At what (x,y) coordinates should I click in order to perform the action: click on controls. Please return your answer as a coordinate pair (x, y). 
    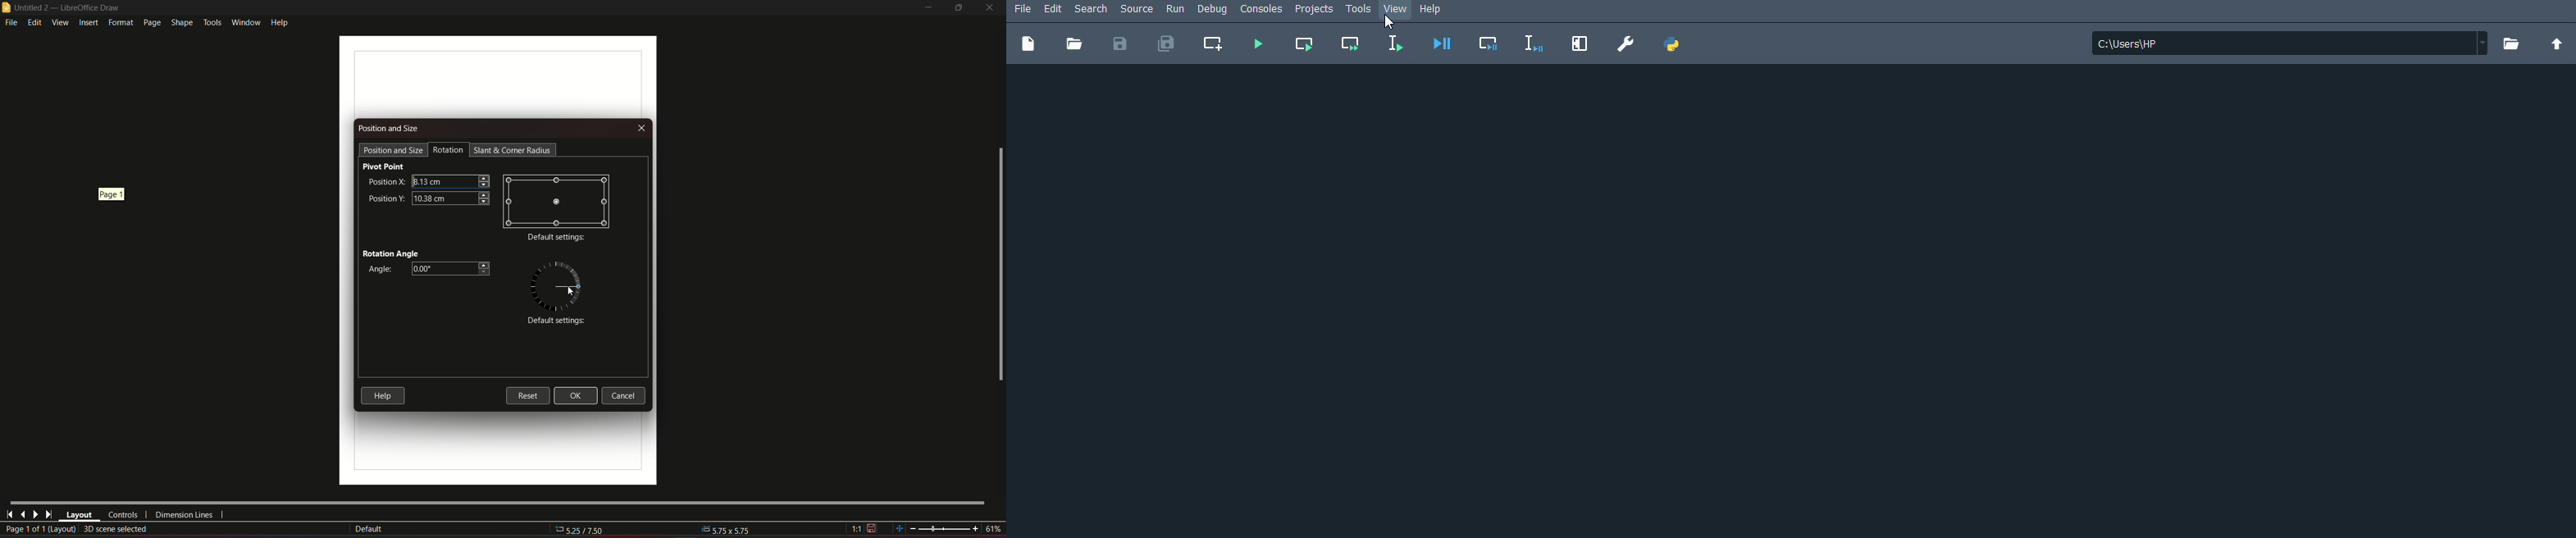
    Looking at the image, I should click on (122, 515).